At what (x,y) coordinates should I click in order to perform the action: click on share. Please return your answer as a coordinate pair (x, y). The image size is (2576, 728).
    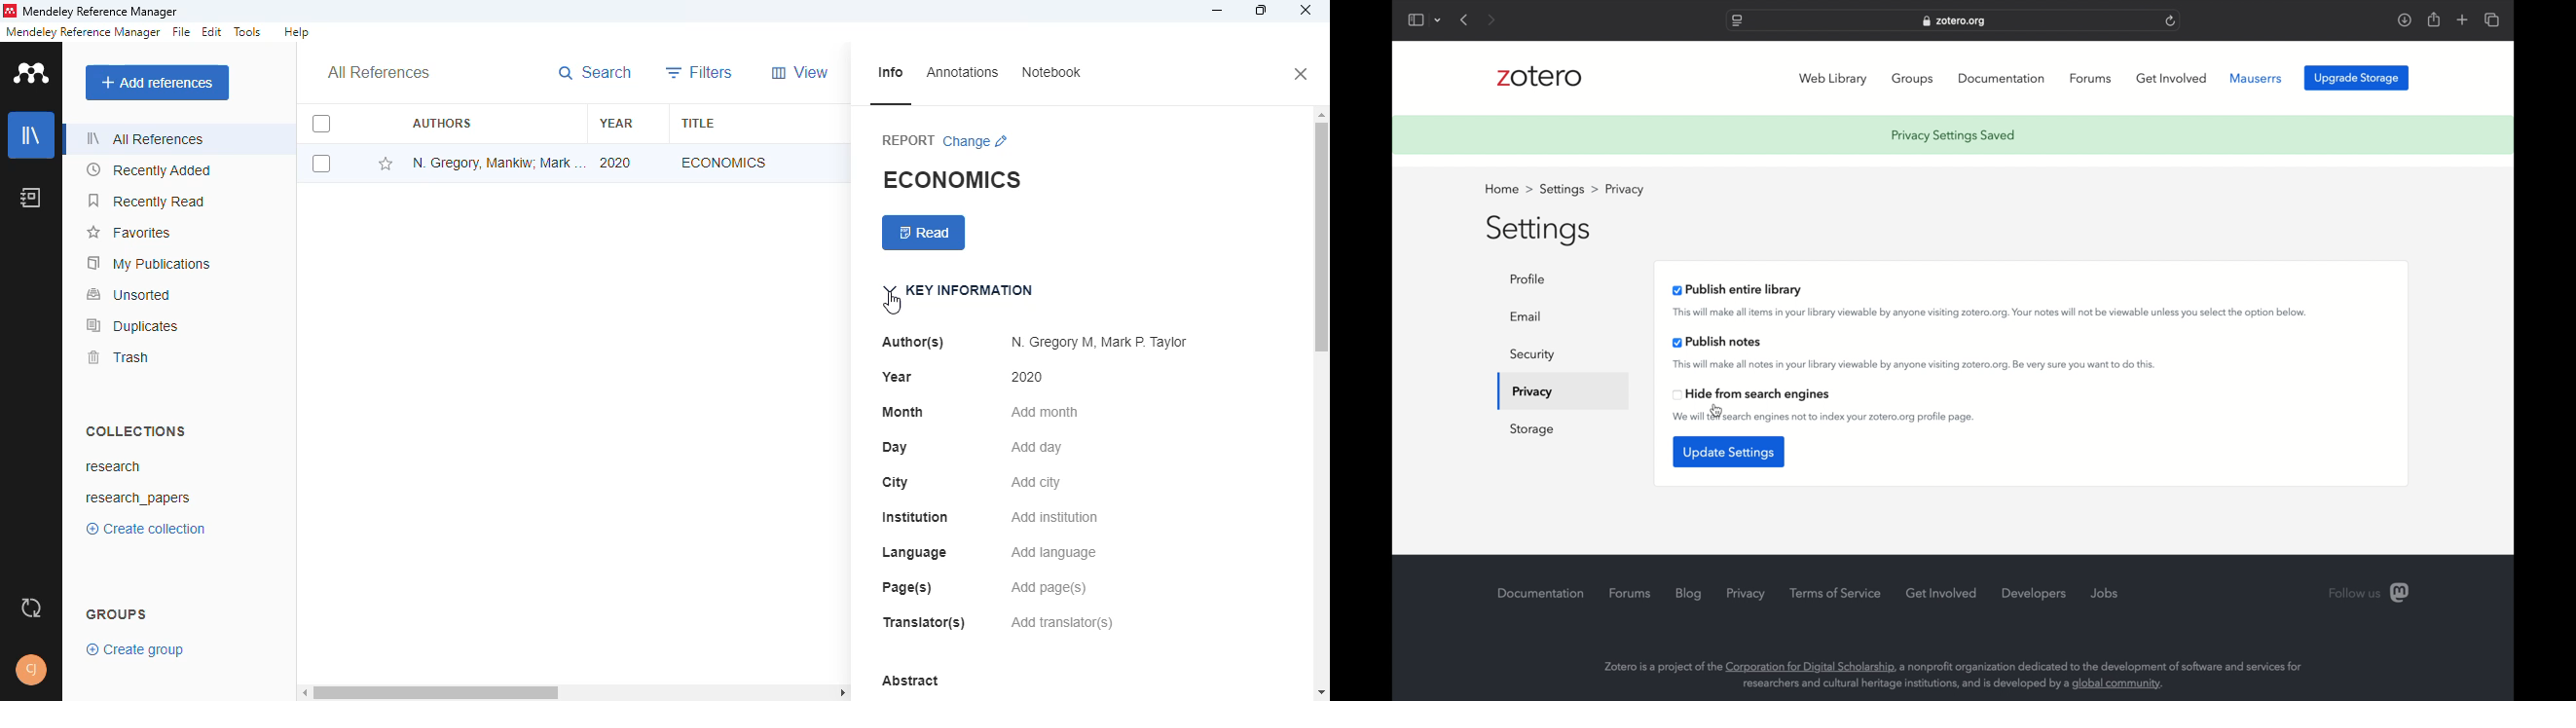
    Looking at the image, I should click on (2433, 19).